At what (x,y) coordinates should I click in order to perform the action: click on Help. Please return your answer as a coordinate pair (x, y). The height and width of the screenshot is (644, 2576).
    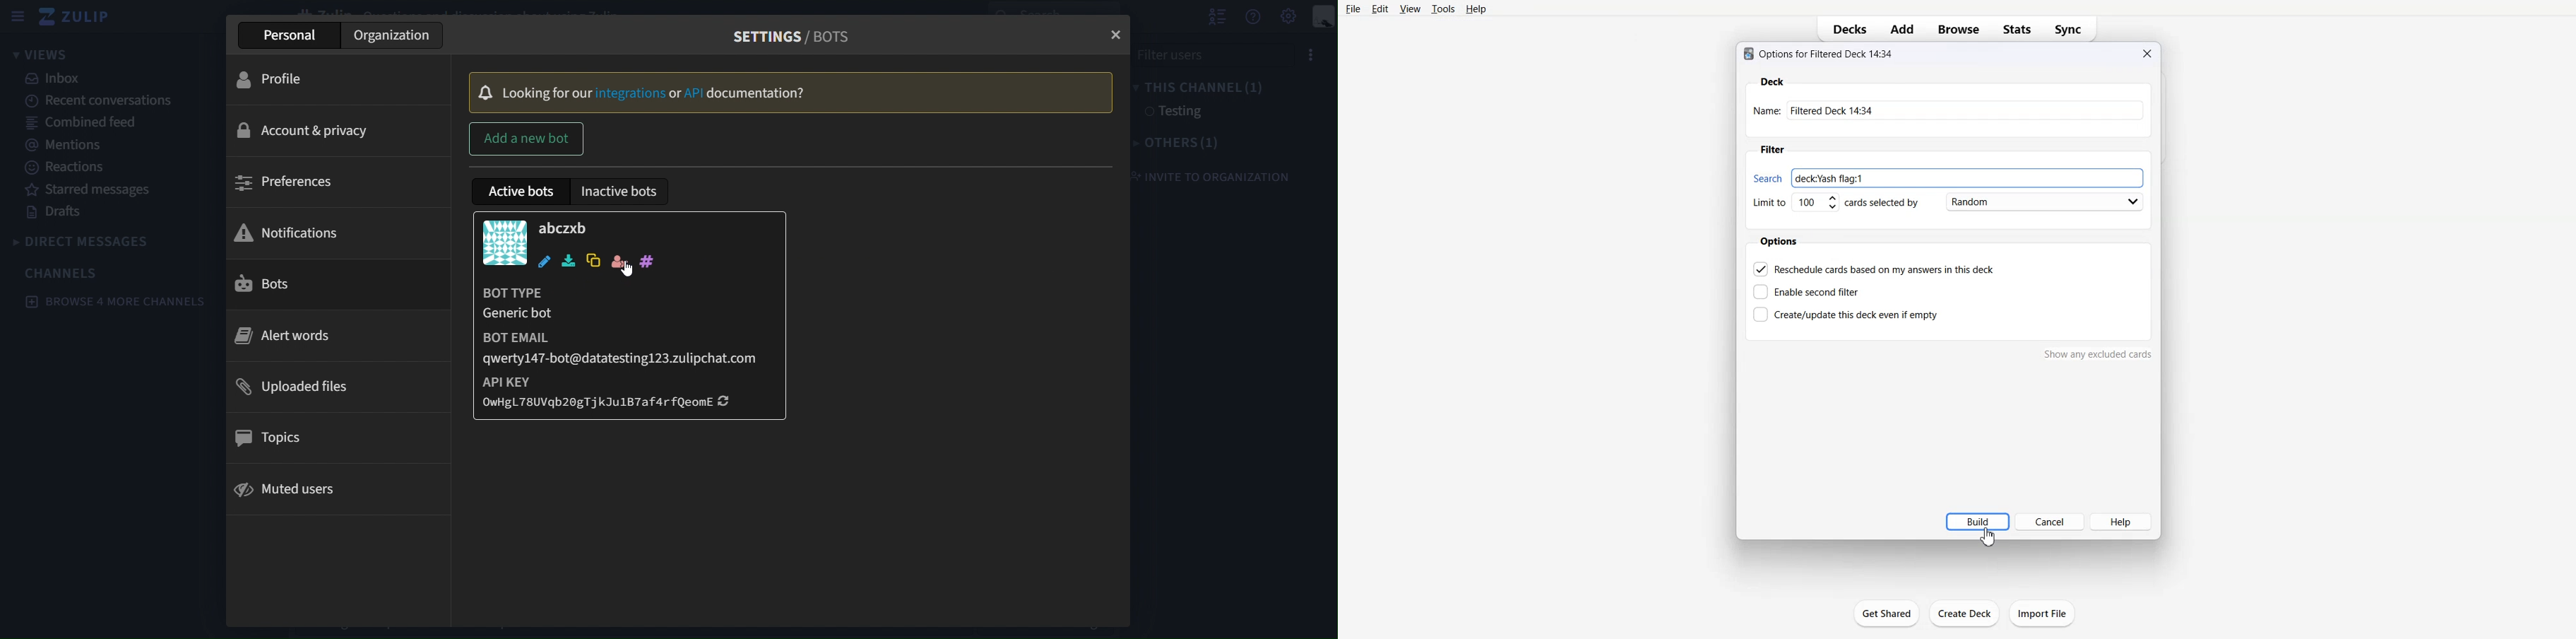
    Looking at the image, I should click on (1475, 8).